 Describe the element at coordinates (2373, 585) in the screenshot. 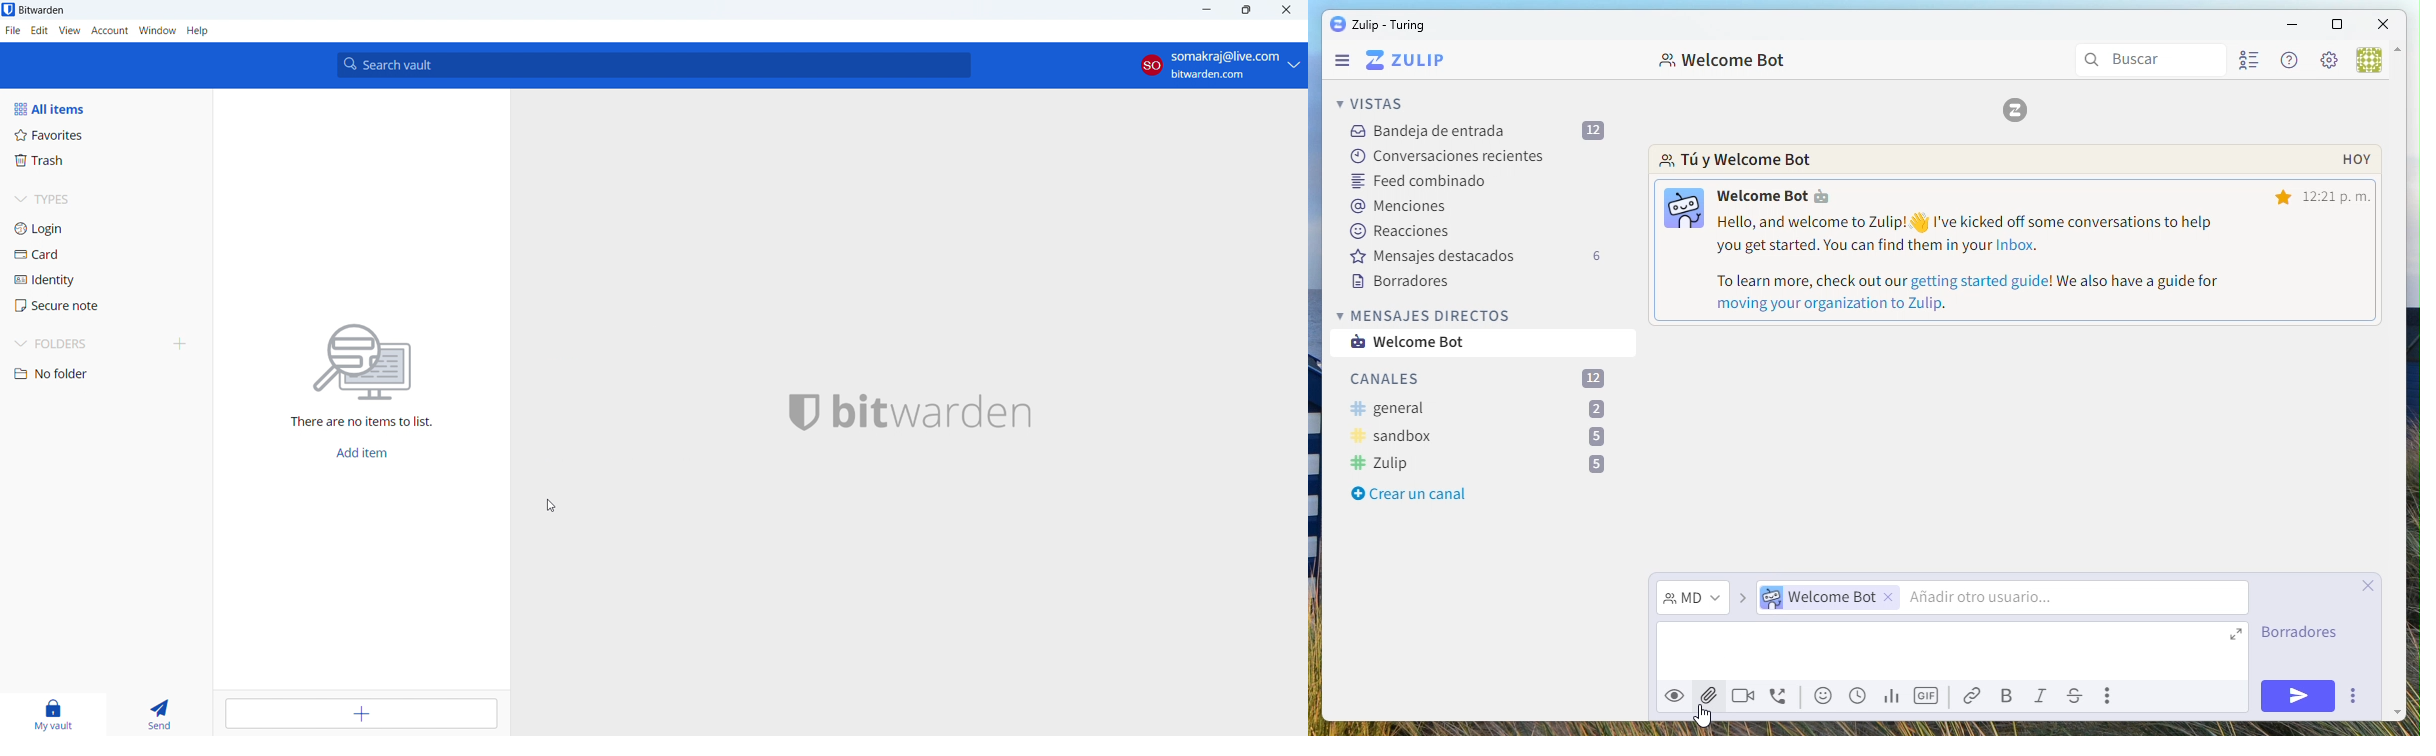

I see `close` at that location.